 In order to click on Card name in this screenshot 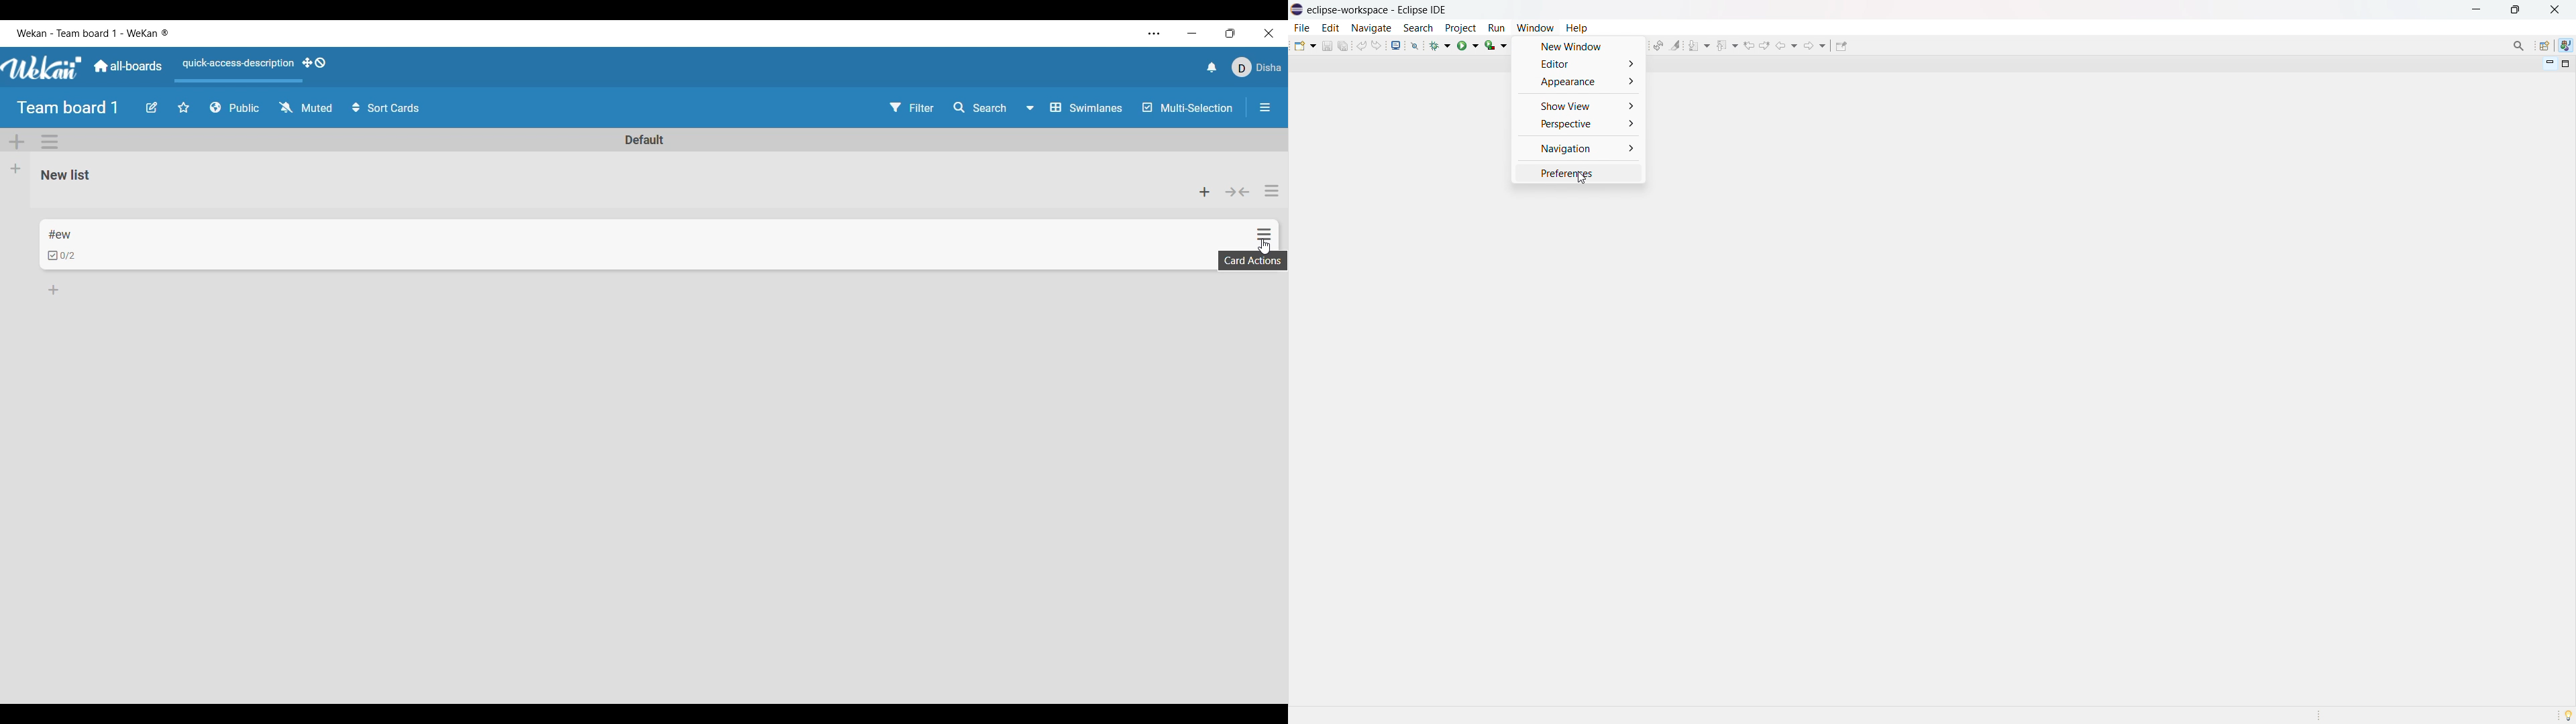, I will do `click(60, 235)`.